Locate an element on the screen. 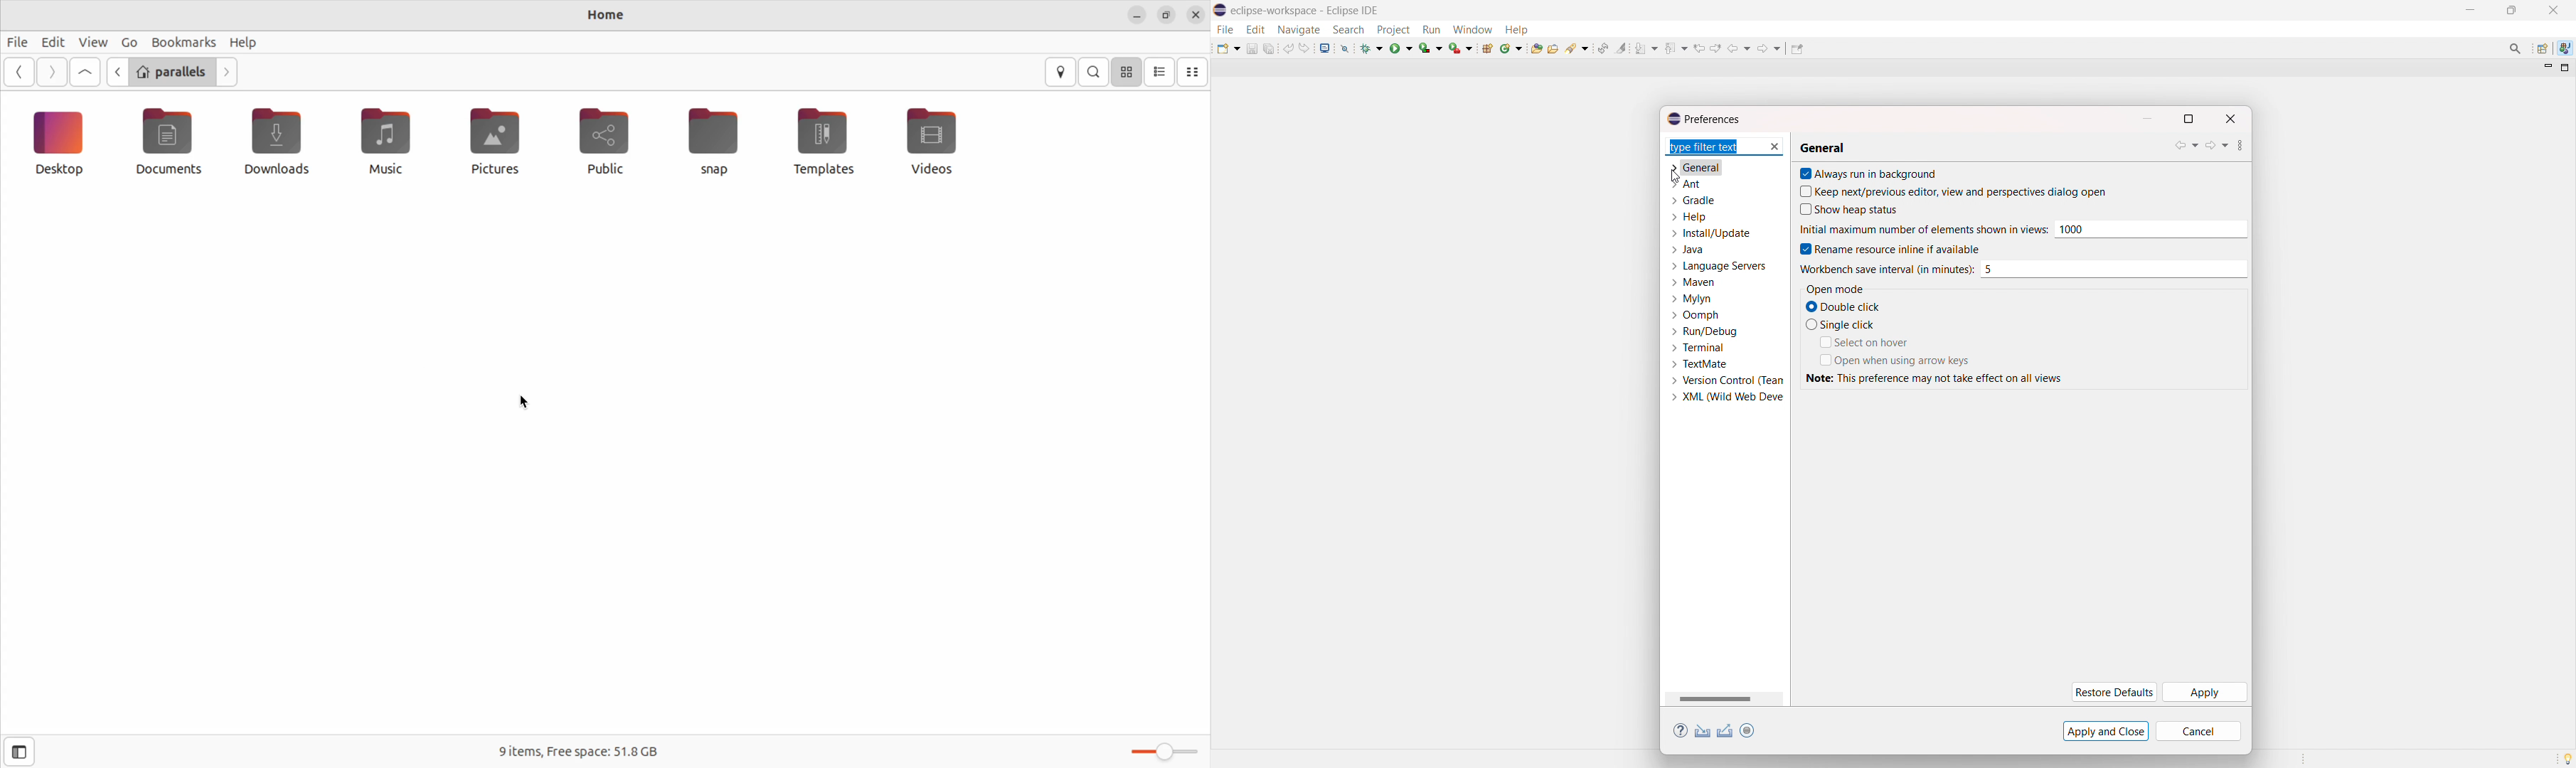 Image resolution: width=2576 pixels, height=784 pixels. help is located at coordinates (1681, 731).